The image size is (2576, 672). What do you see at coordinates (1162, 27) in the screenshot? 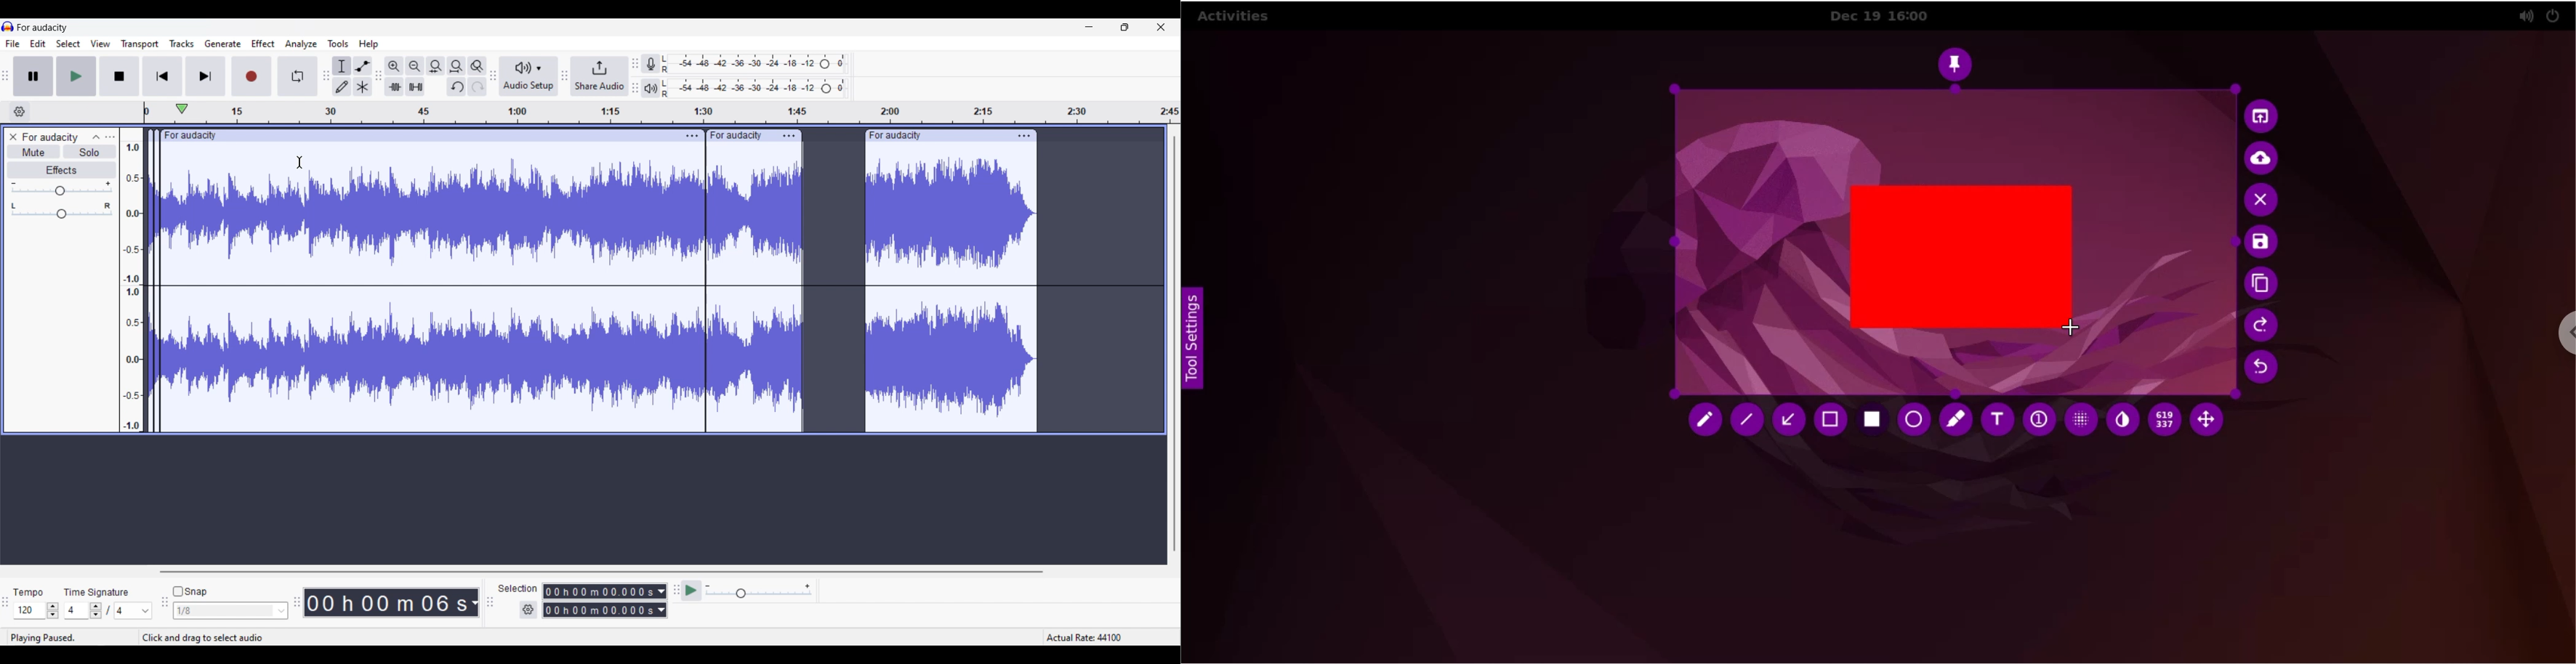
I see `Close interface` at bounding box center [1162, 27].